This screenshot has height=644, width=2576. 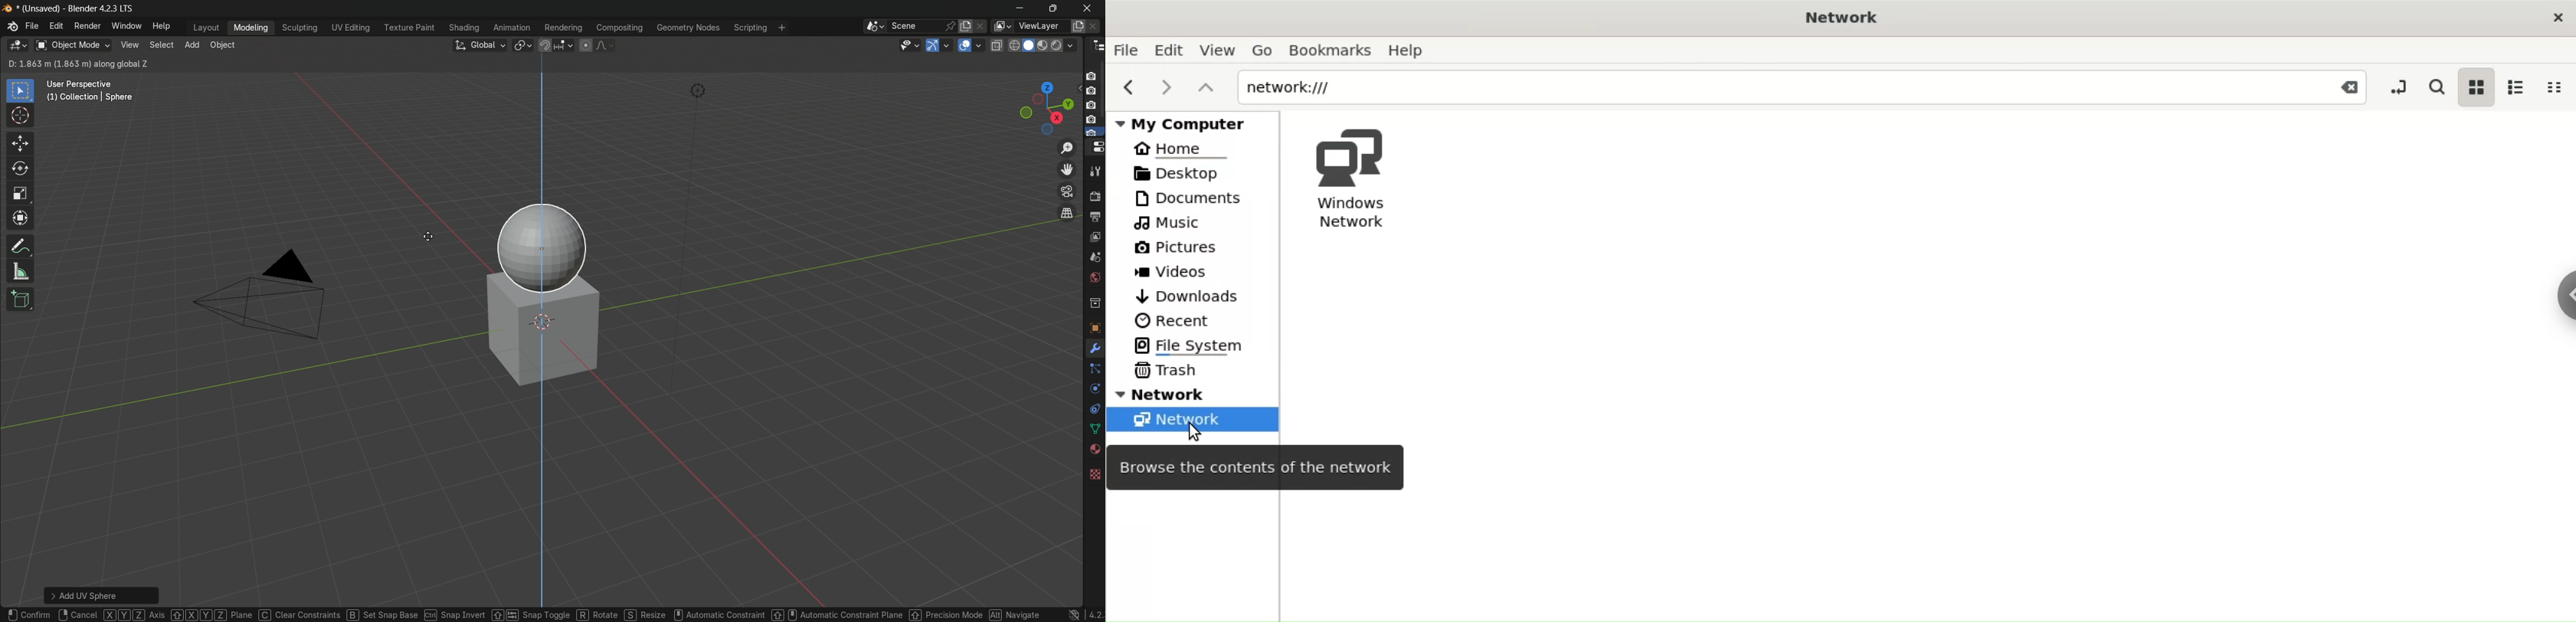 I want to click on rendering menu, so click(x=564, y=27).